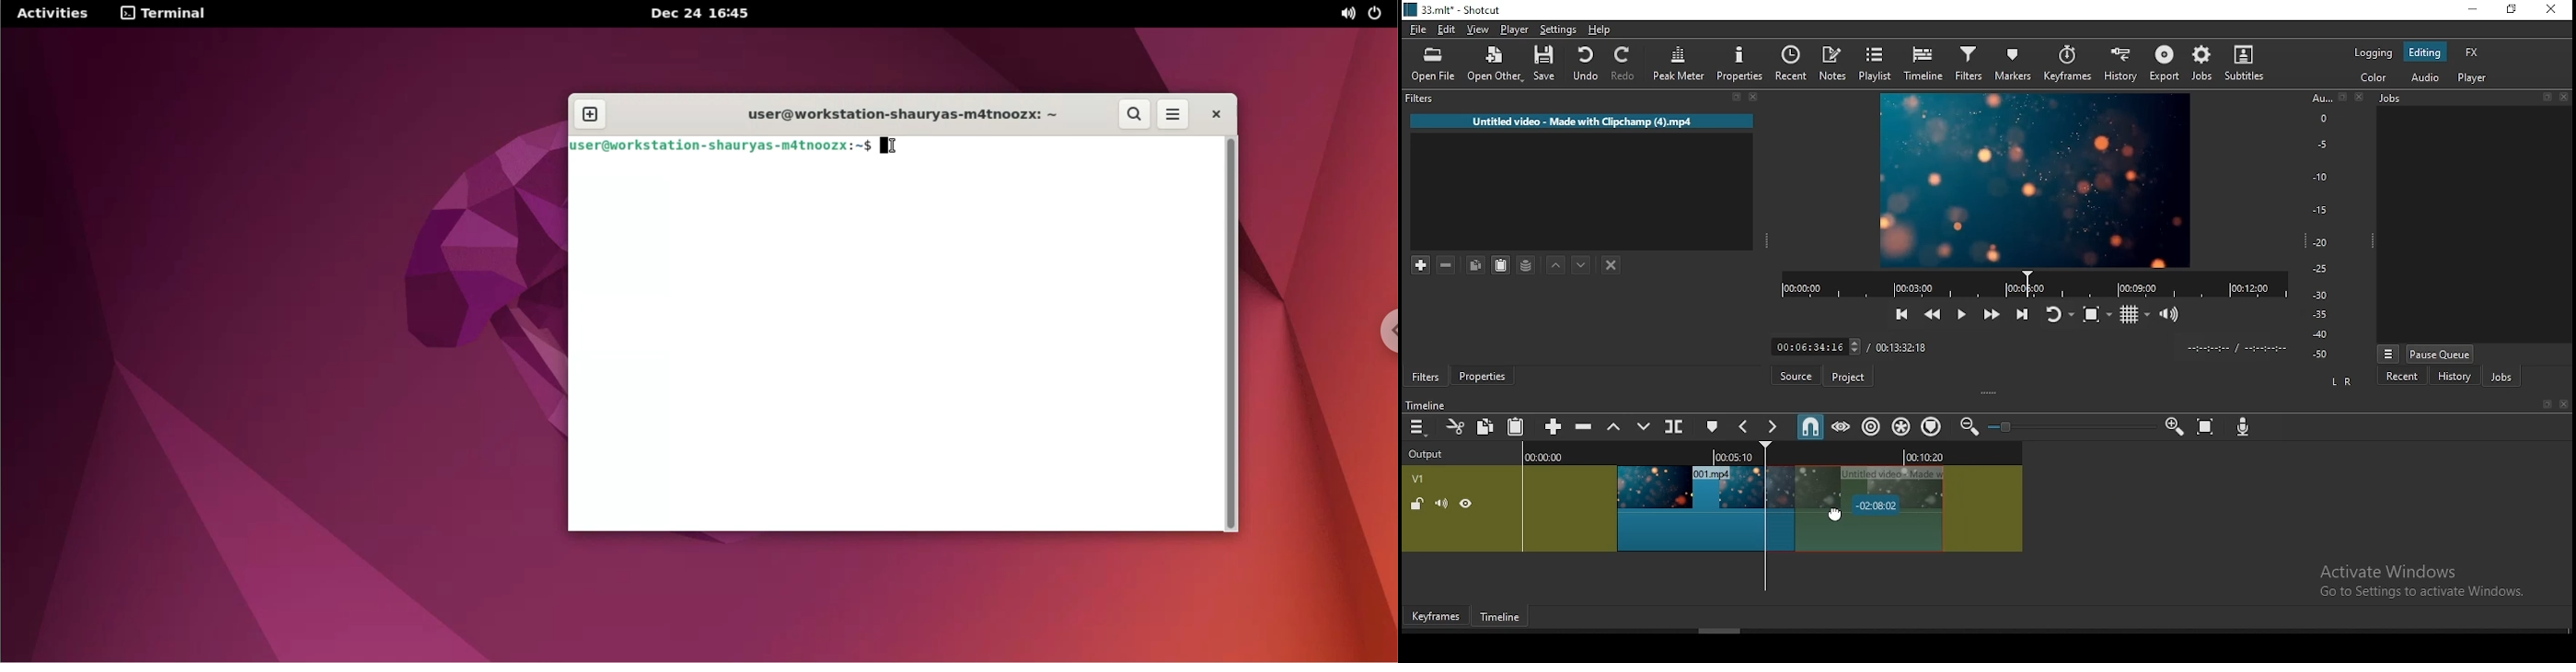 The width and height of the screenshot is (2576, 672). Describe the element at coordinates (2546, 405) in the screenshot. I see `` at that location.